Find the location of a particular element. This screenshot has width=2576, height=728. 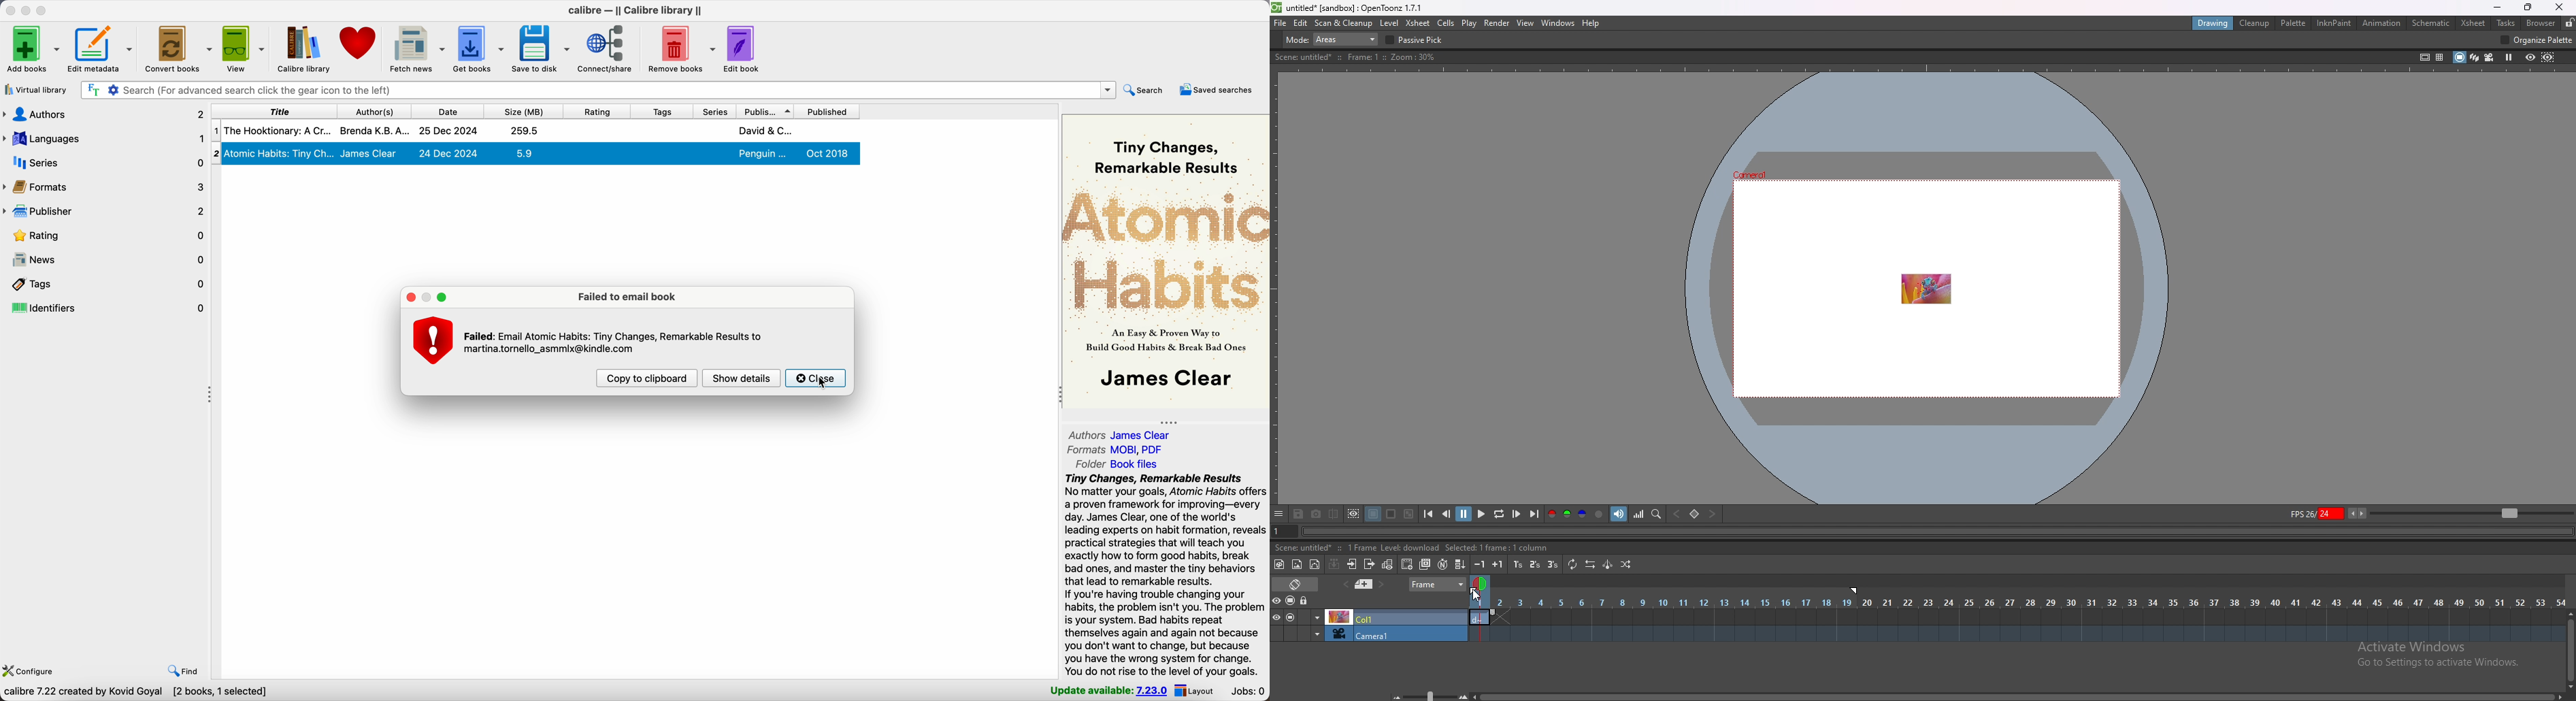

xsheet is located at coordinates (1419, 24).